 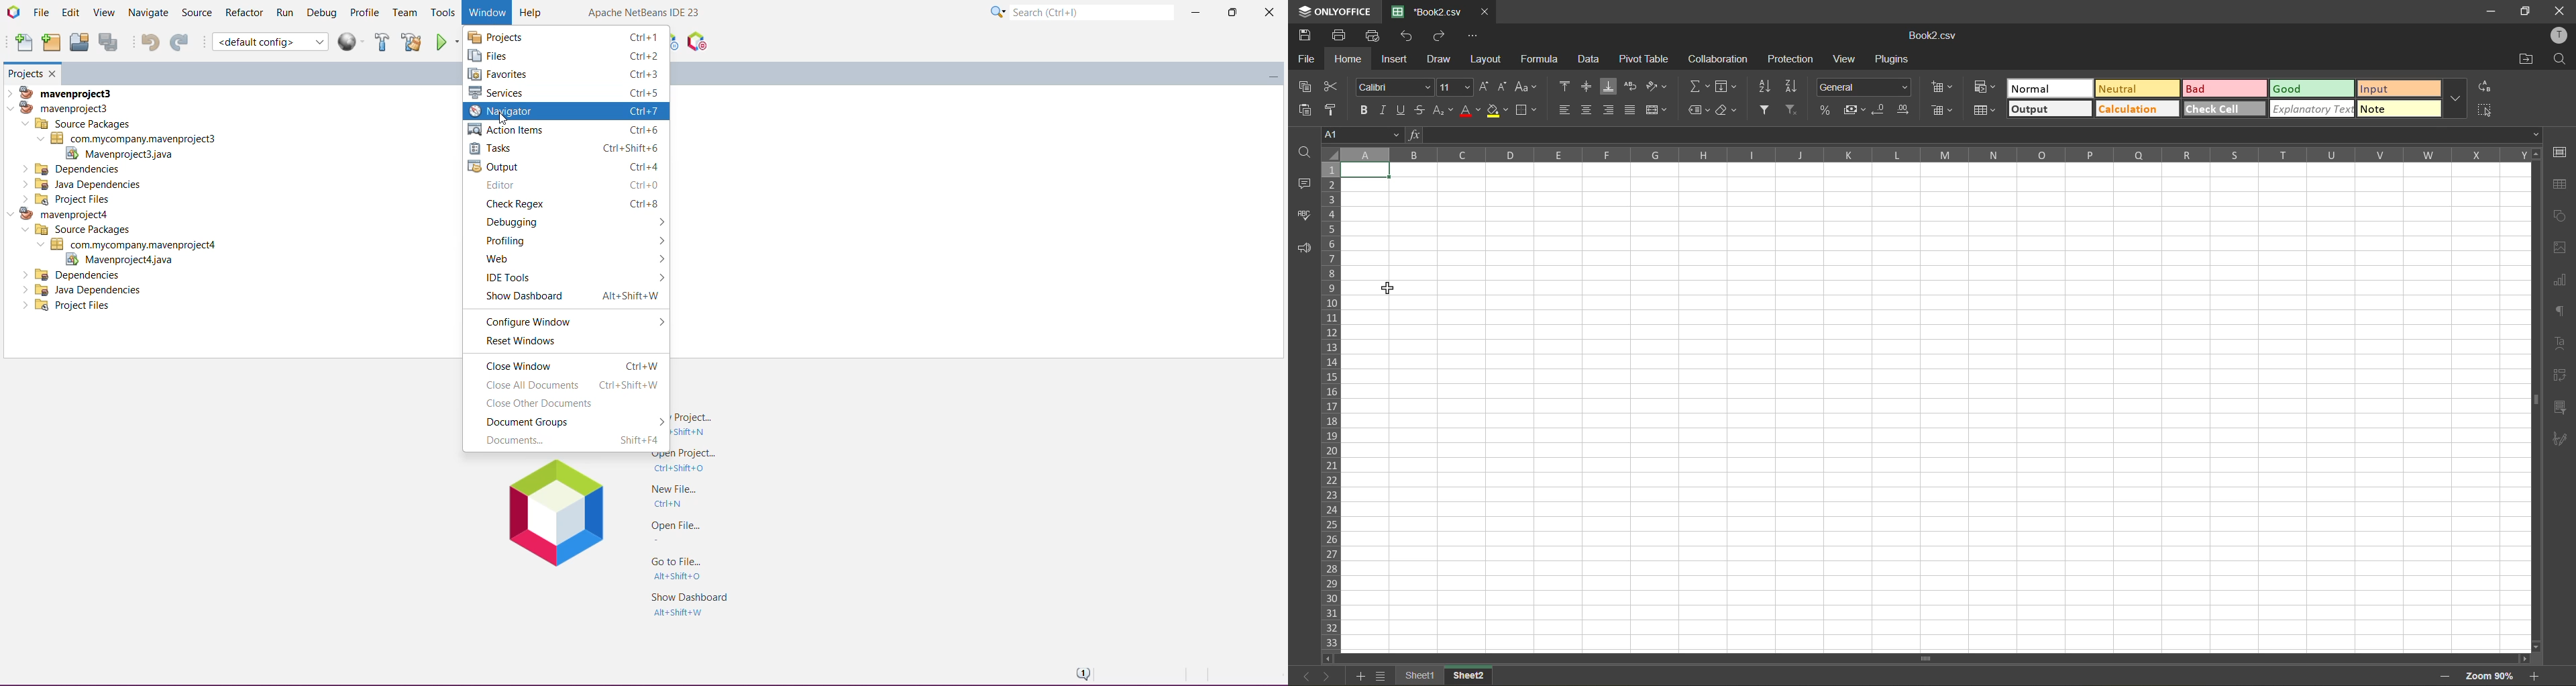 What do you see at coordinates (2561, 185) in the screenshot?
I see `table` at bounding box center [2561, 185].